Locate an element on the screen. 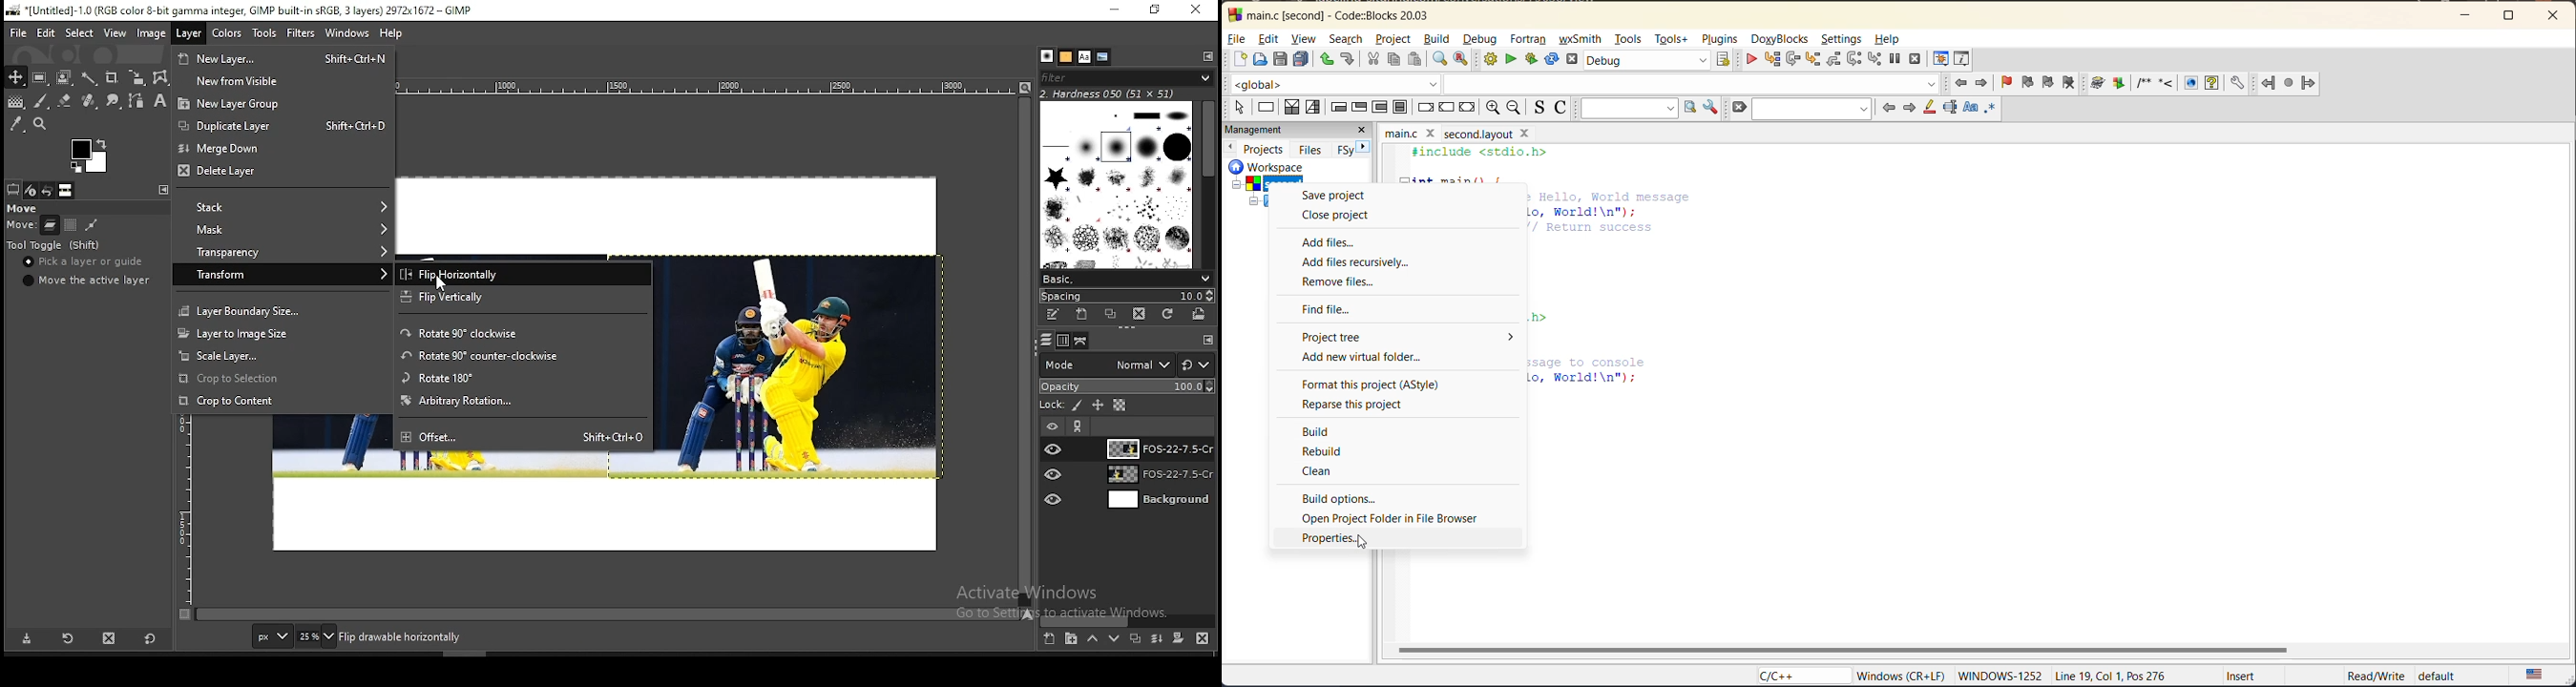  Scroll bar is located at coordinates (1209, 181).